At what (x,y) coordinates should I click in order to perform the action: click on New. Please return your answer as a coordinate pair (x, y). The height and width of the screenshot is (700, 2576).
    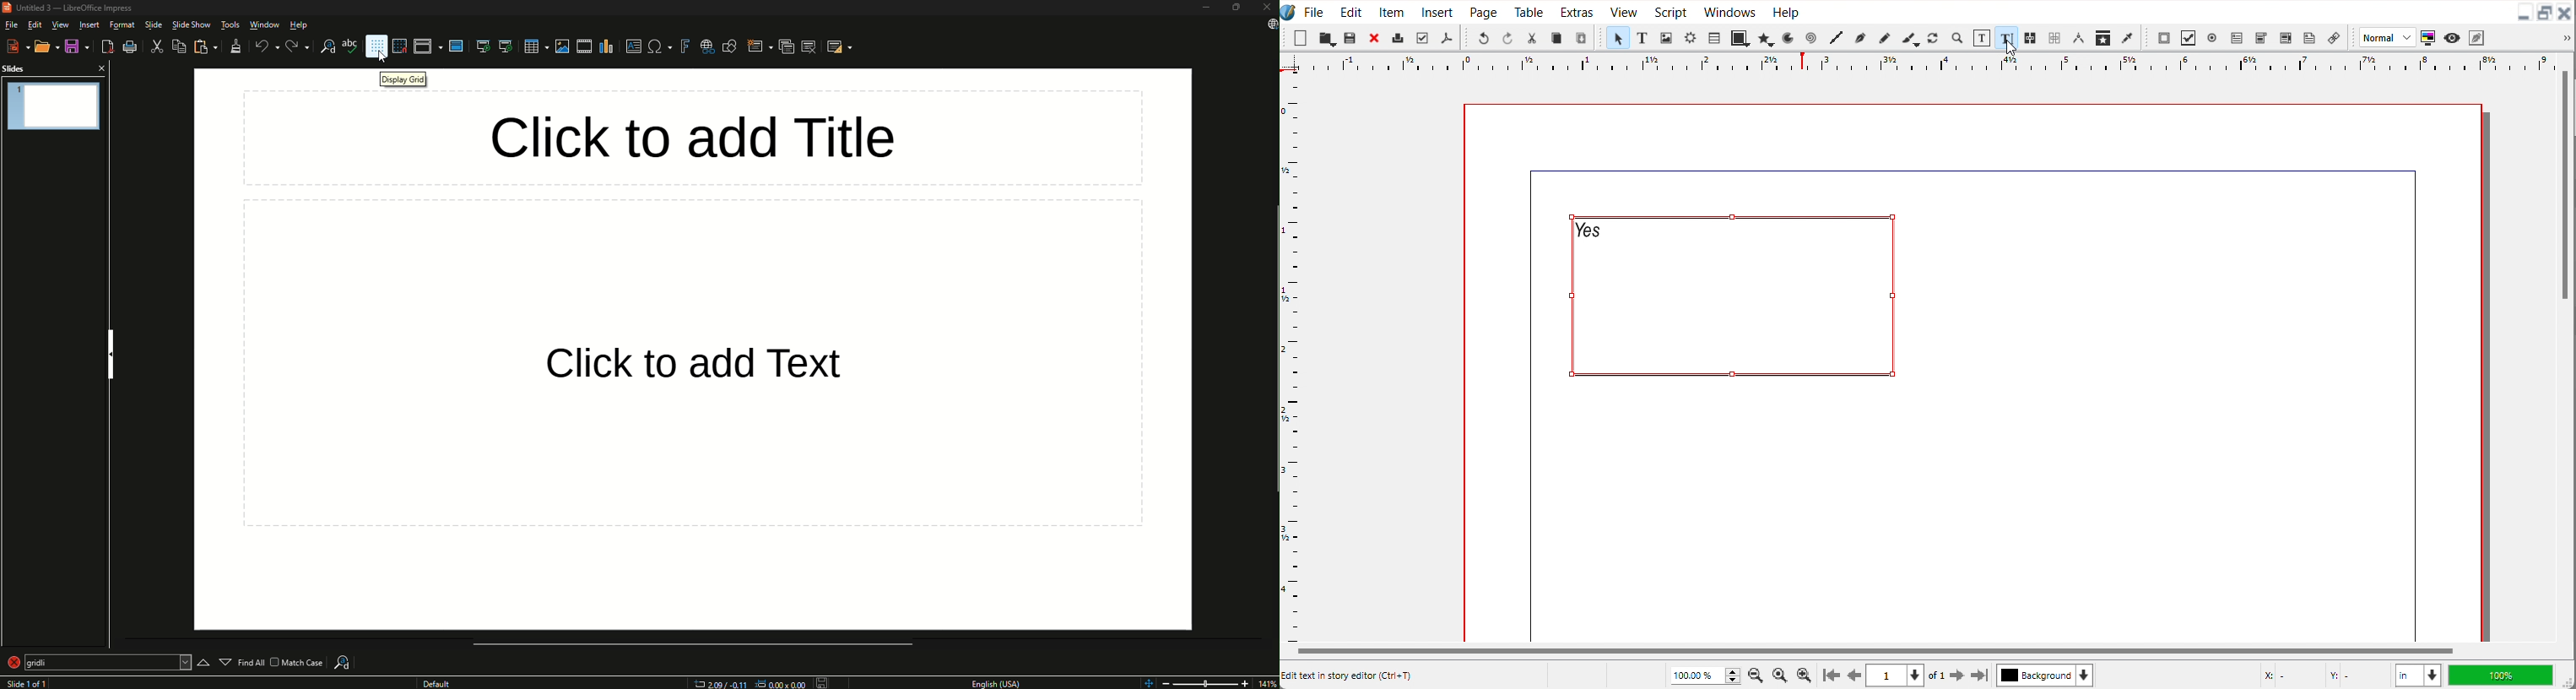
    Looking at the image, I should click on (14, 46).